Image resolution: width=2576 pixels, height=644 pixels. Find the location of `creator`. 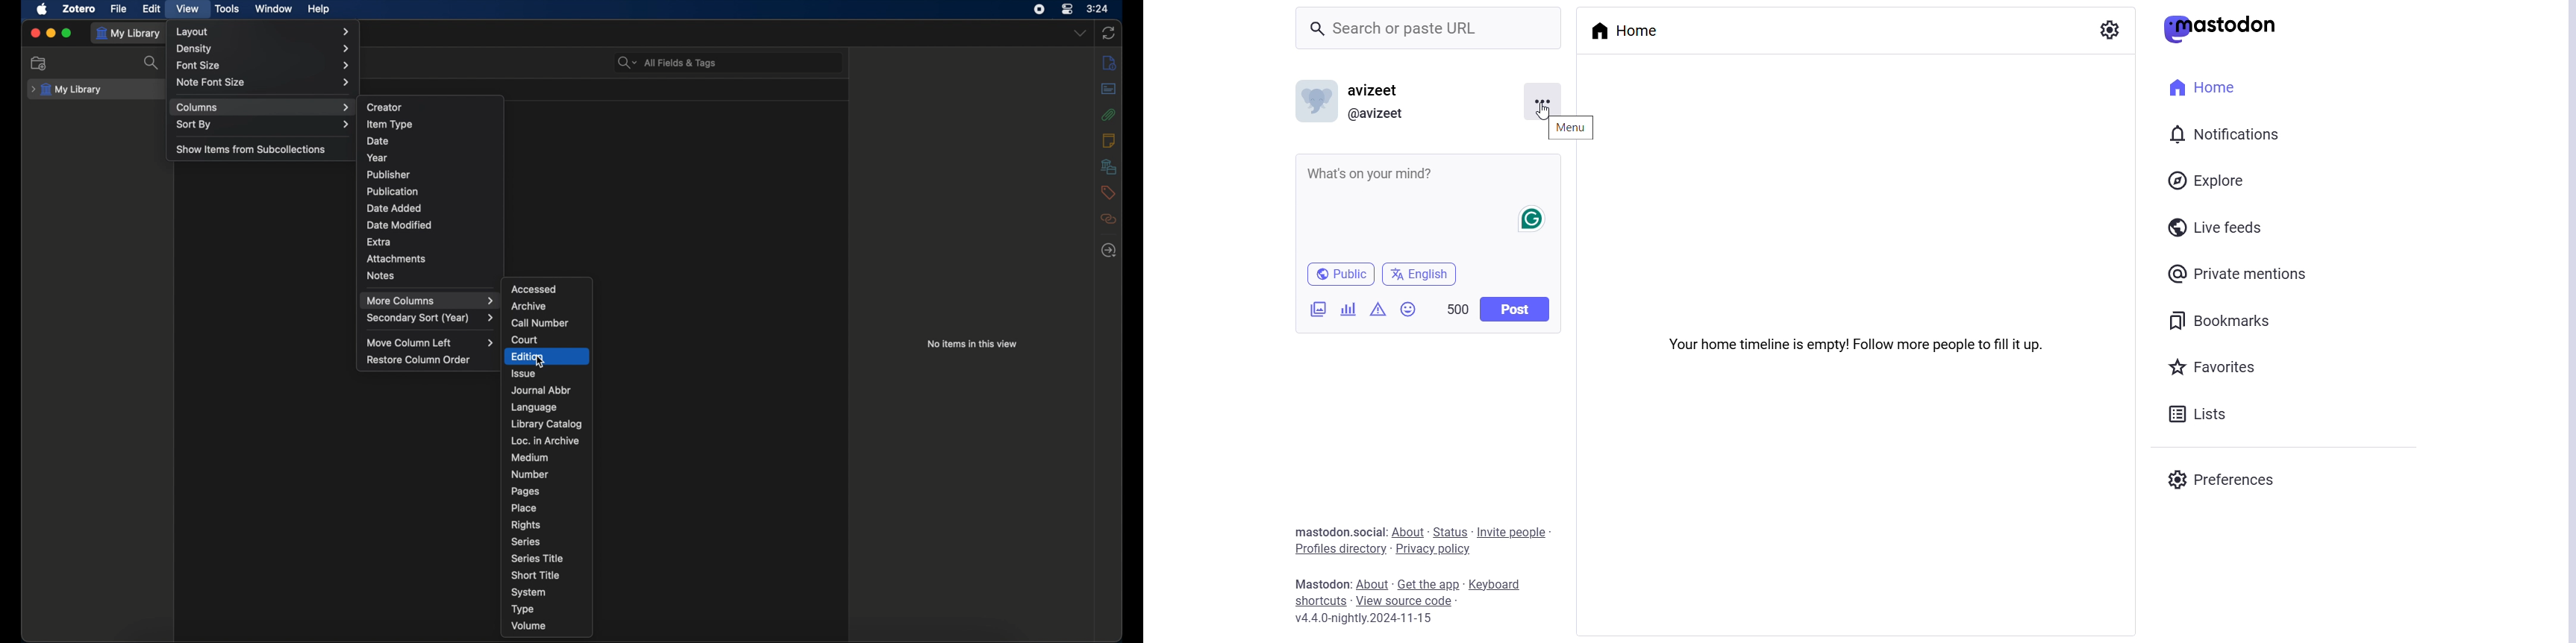

creator is located at coordinates (385, 108).